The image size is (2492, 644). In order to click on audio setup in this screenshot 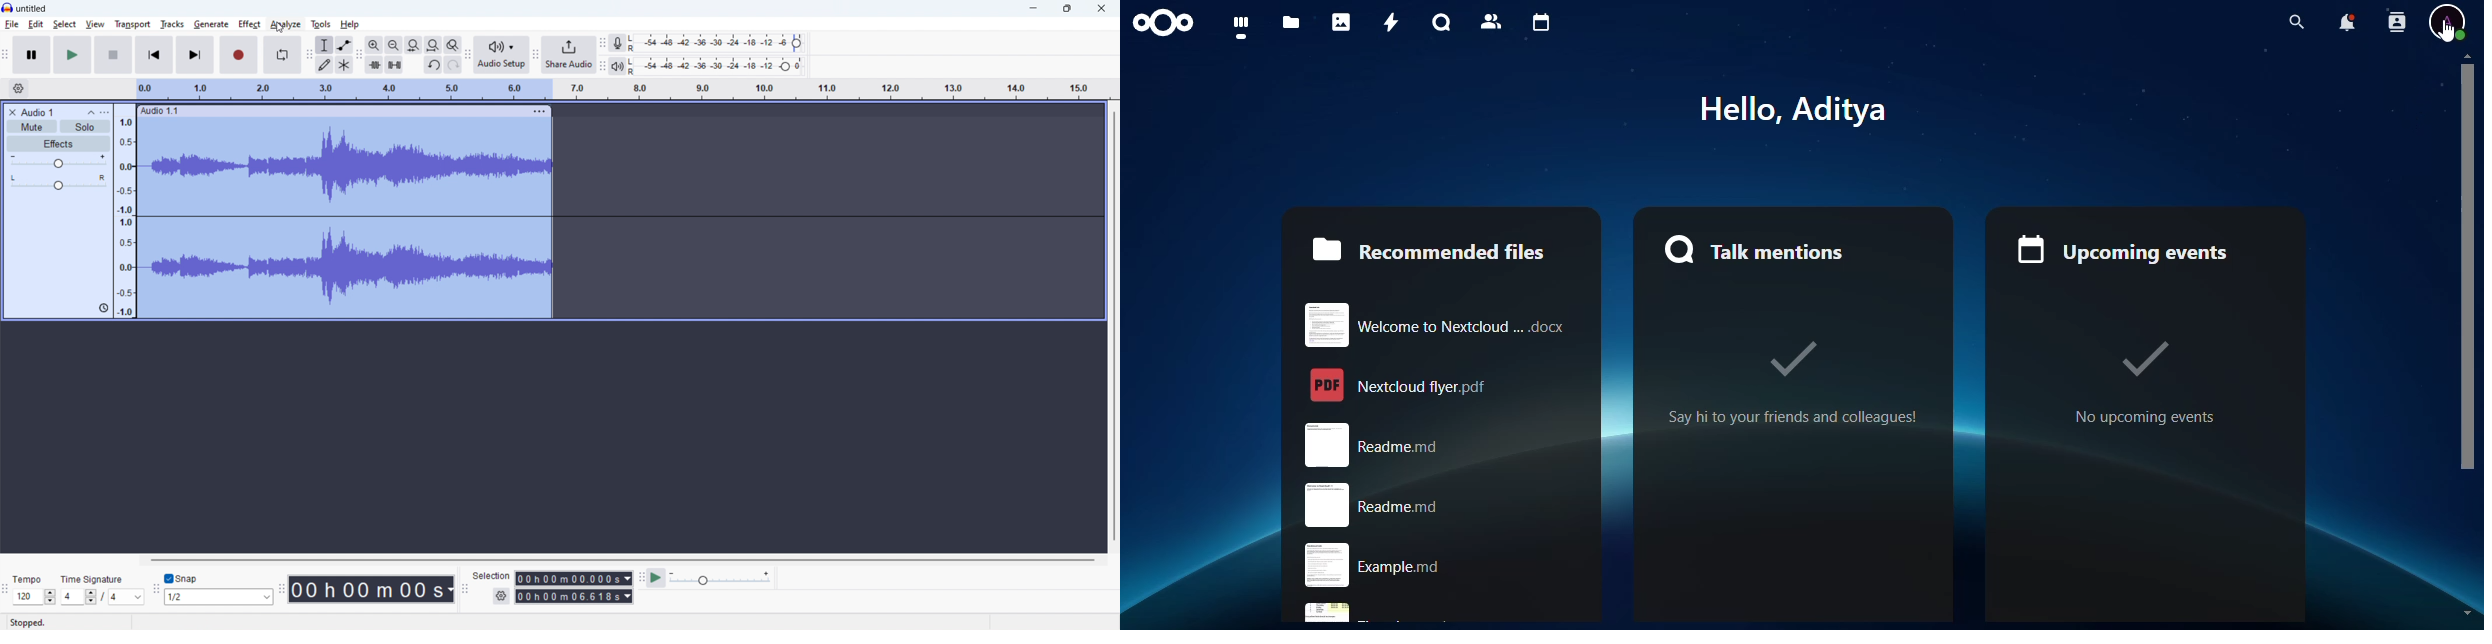, I will do `click(502, 54)`.